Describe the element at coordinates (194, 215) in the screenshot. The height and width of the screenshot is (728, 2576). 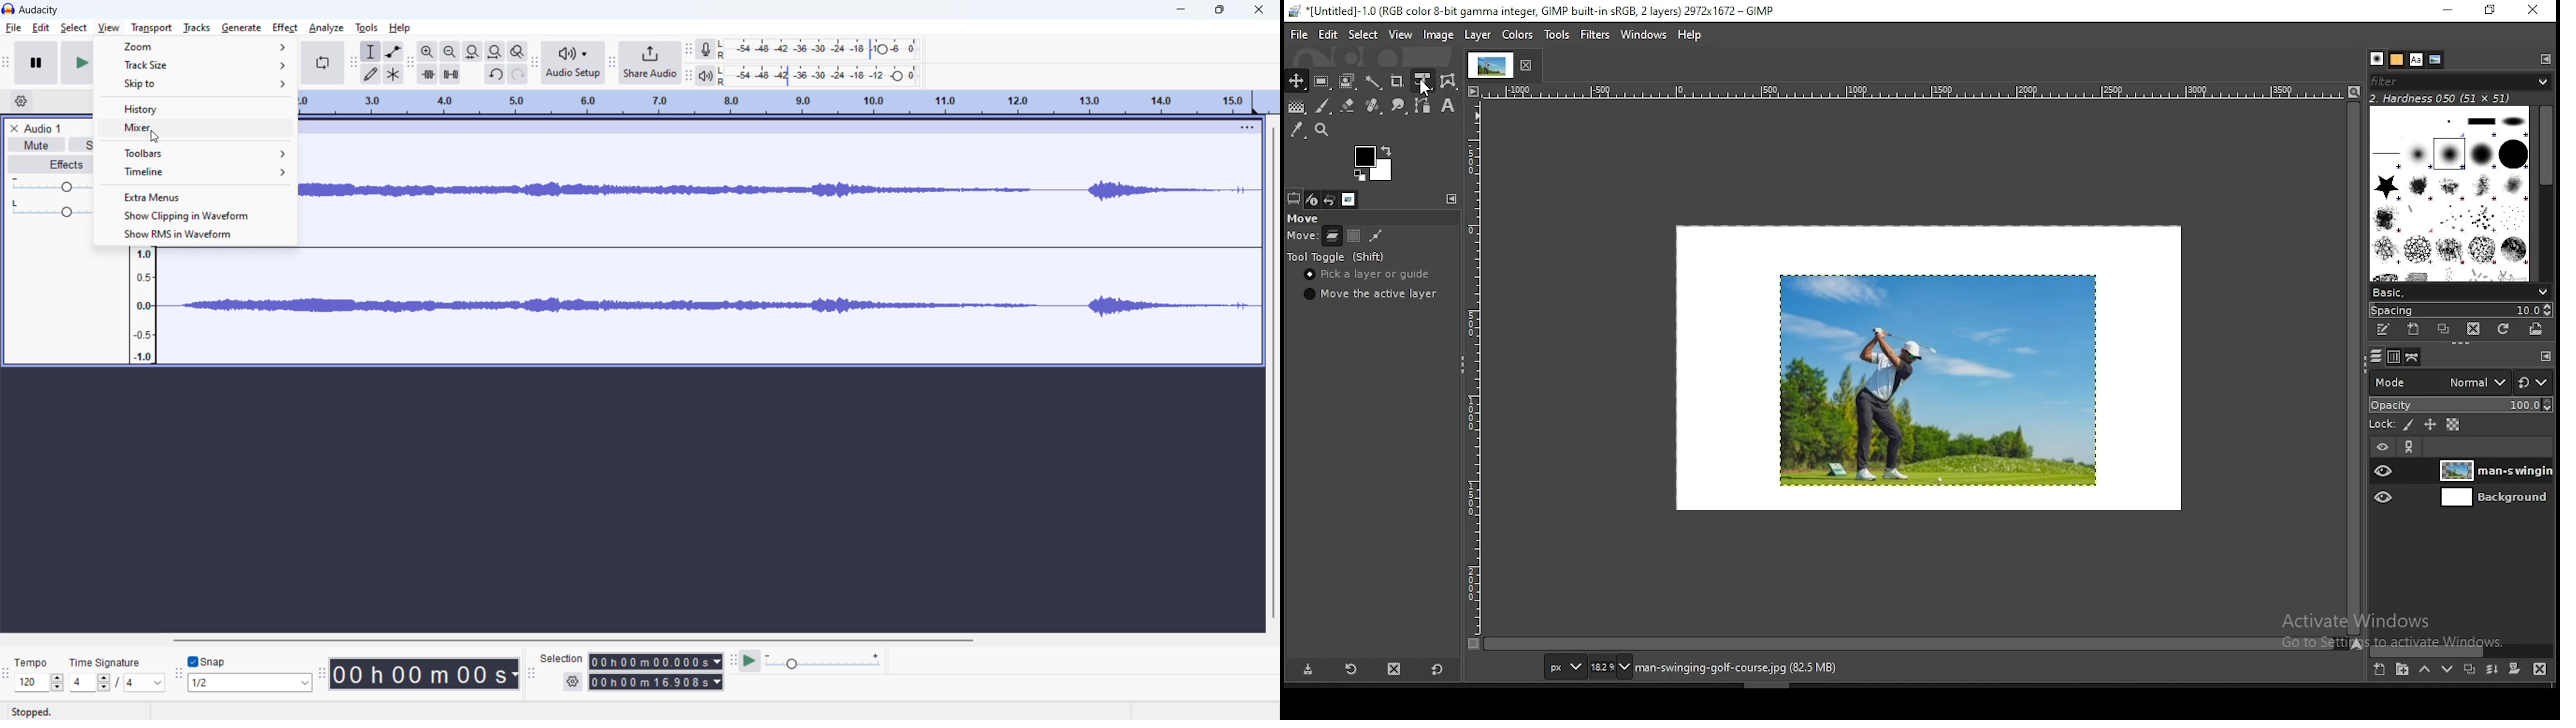
I see `show clipping in waveform` at that location.